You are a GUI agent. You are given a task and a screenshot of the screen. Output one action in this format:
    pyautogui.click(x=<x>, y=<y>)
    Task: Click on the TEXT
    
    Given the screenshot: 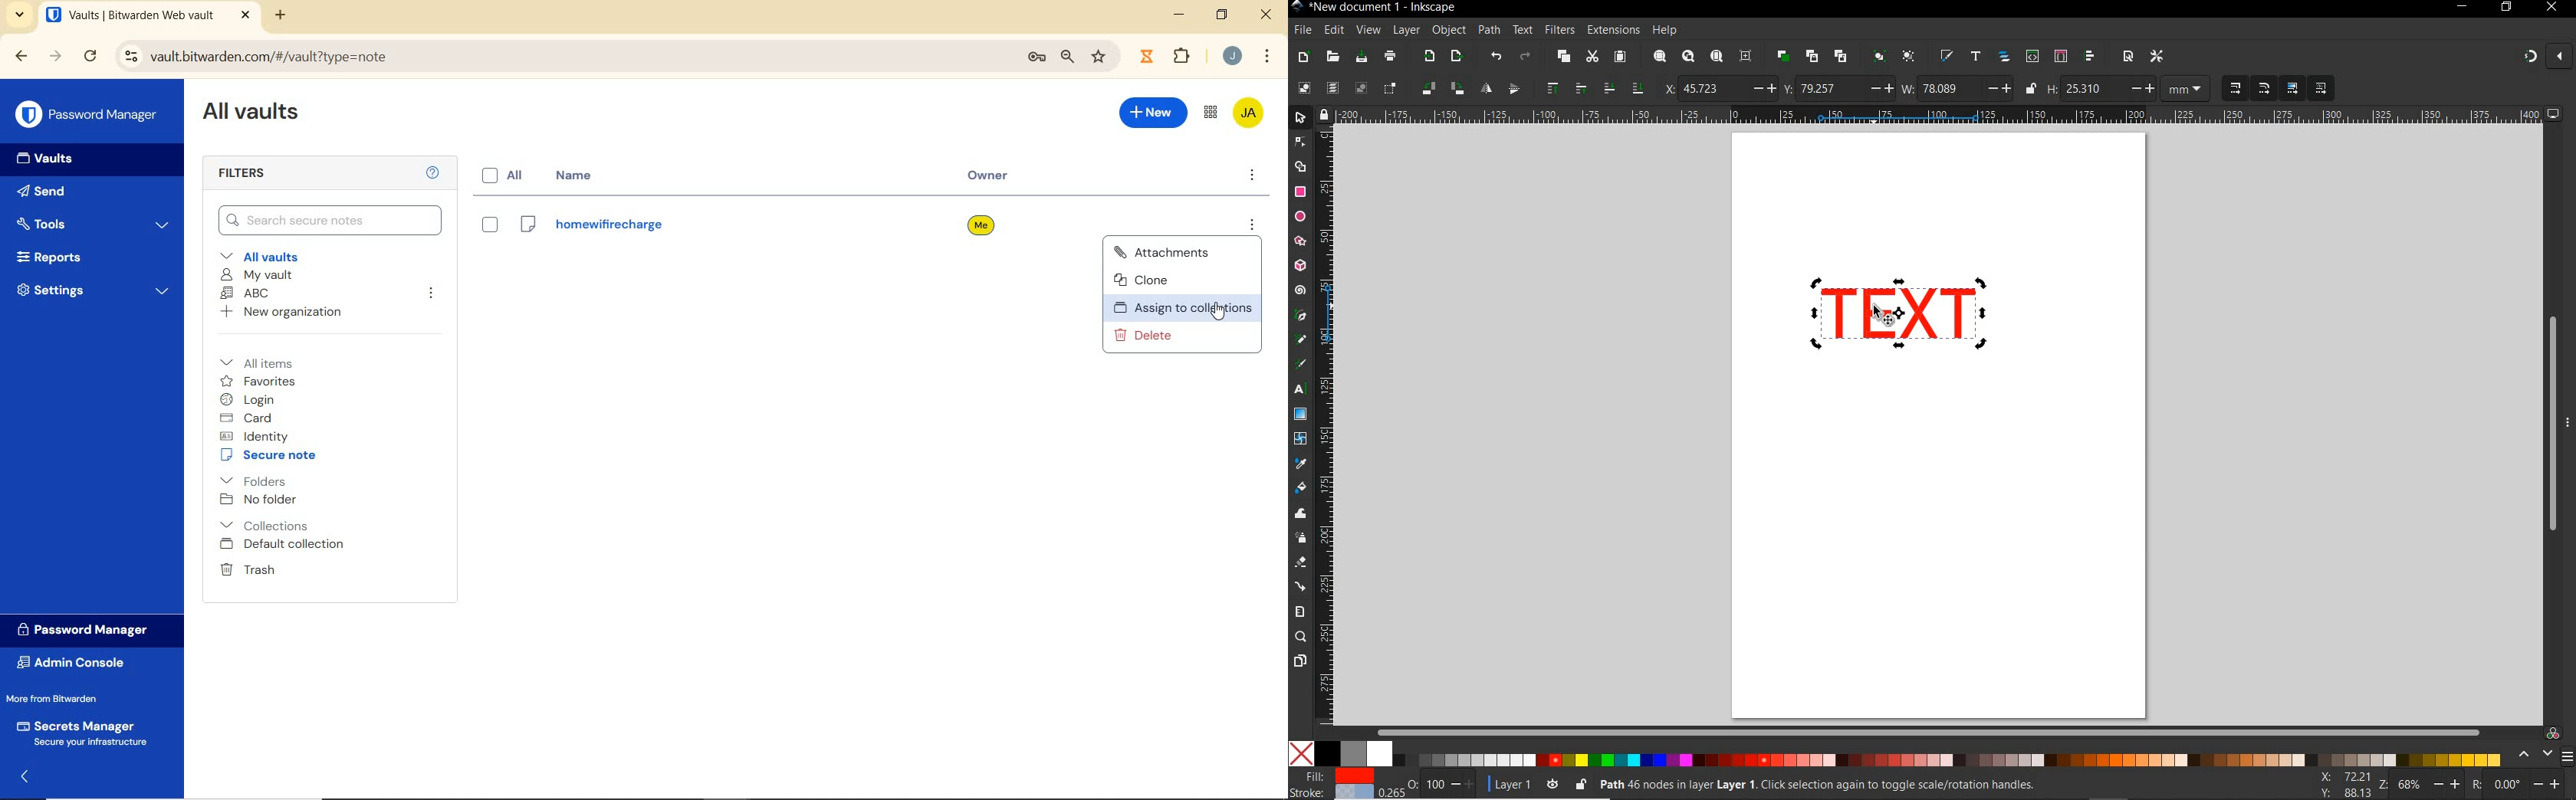 What is the action you would take?
    pyautogui.click(x=1522, y=29)
    